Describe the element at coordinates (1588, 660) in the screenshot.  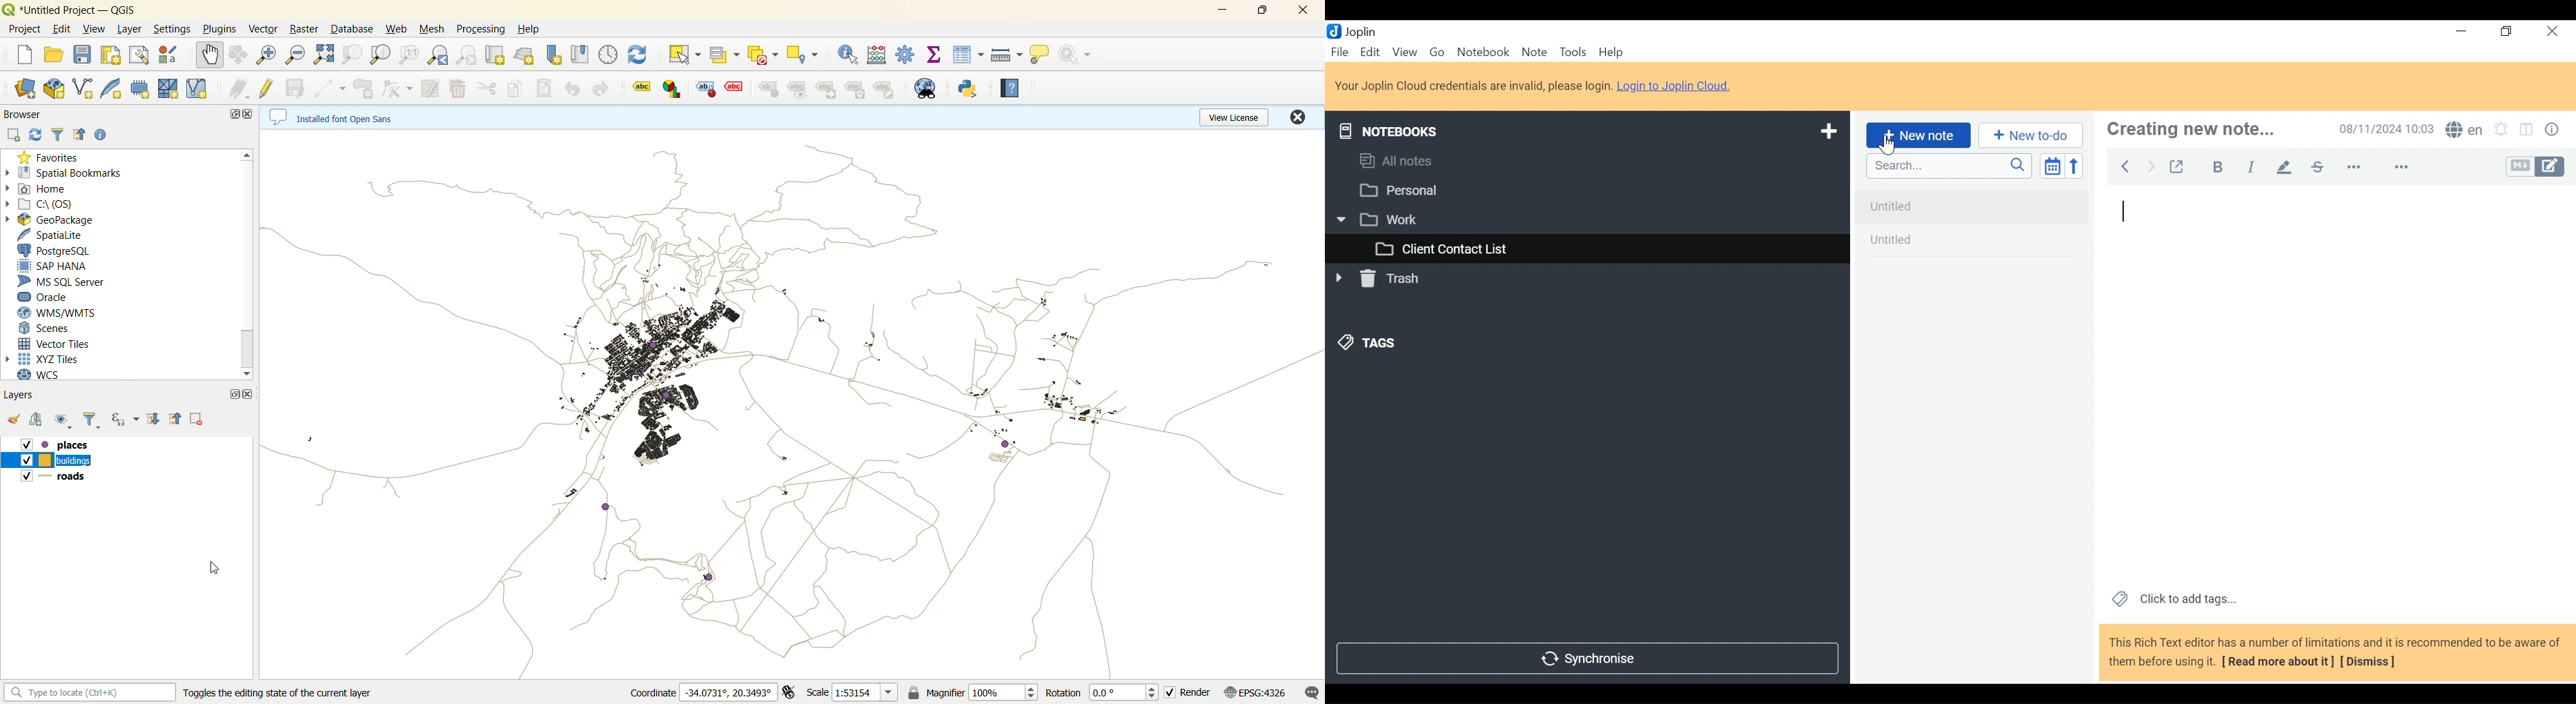
I see `Synchronise` at that location.